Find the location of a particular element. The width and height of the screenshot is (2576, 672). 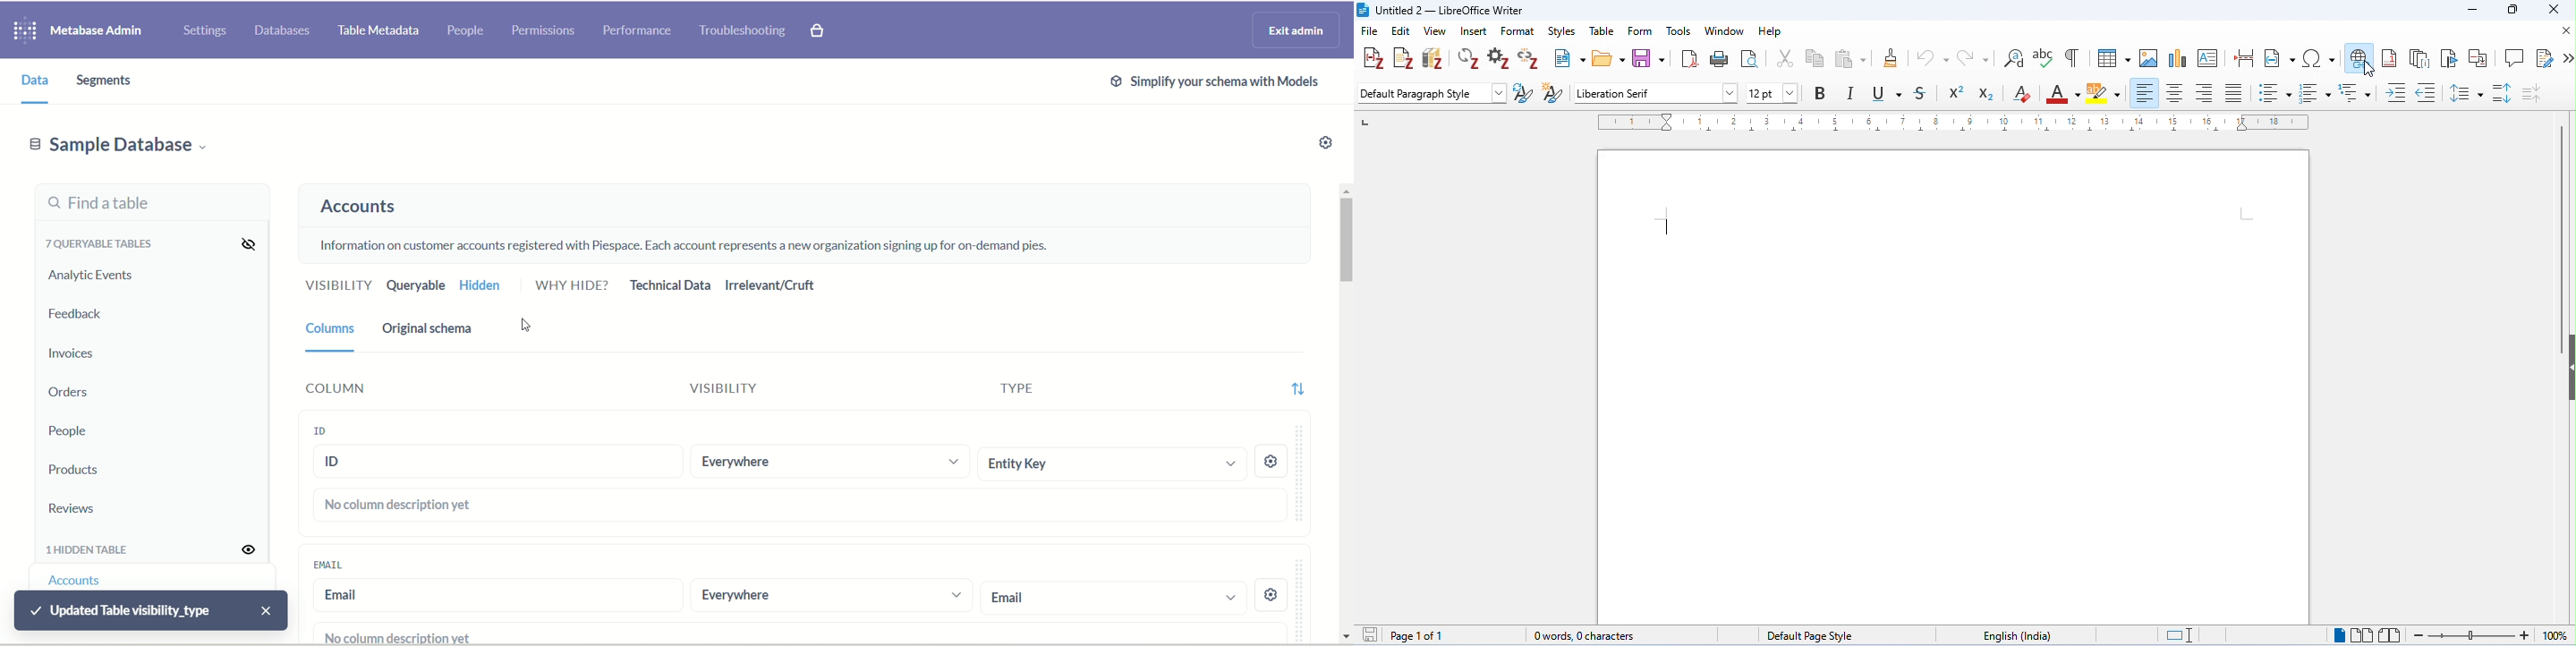

permissions is located at coordinates (544, 30).